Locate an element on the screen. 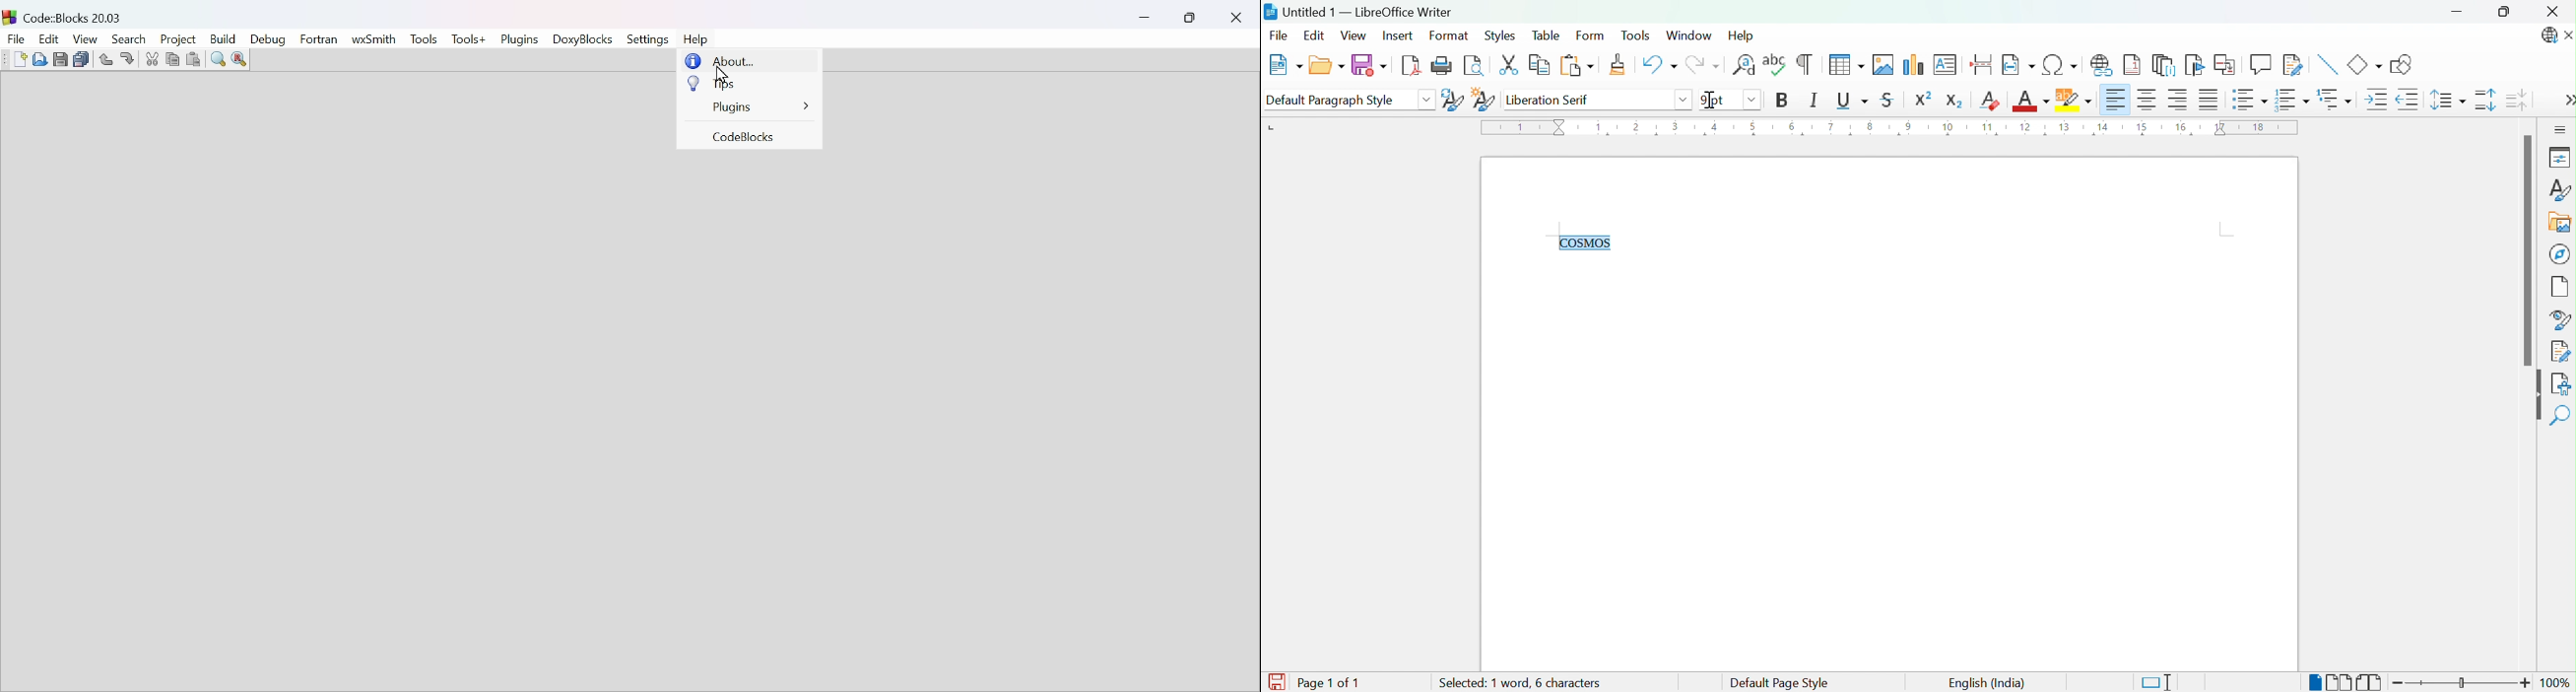  Decrease Paragraph Spacing is located at coordinates (2519, 100).